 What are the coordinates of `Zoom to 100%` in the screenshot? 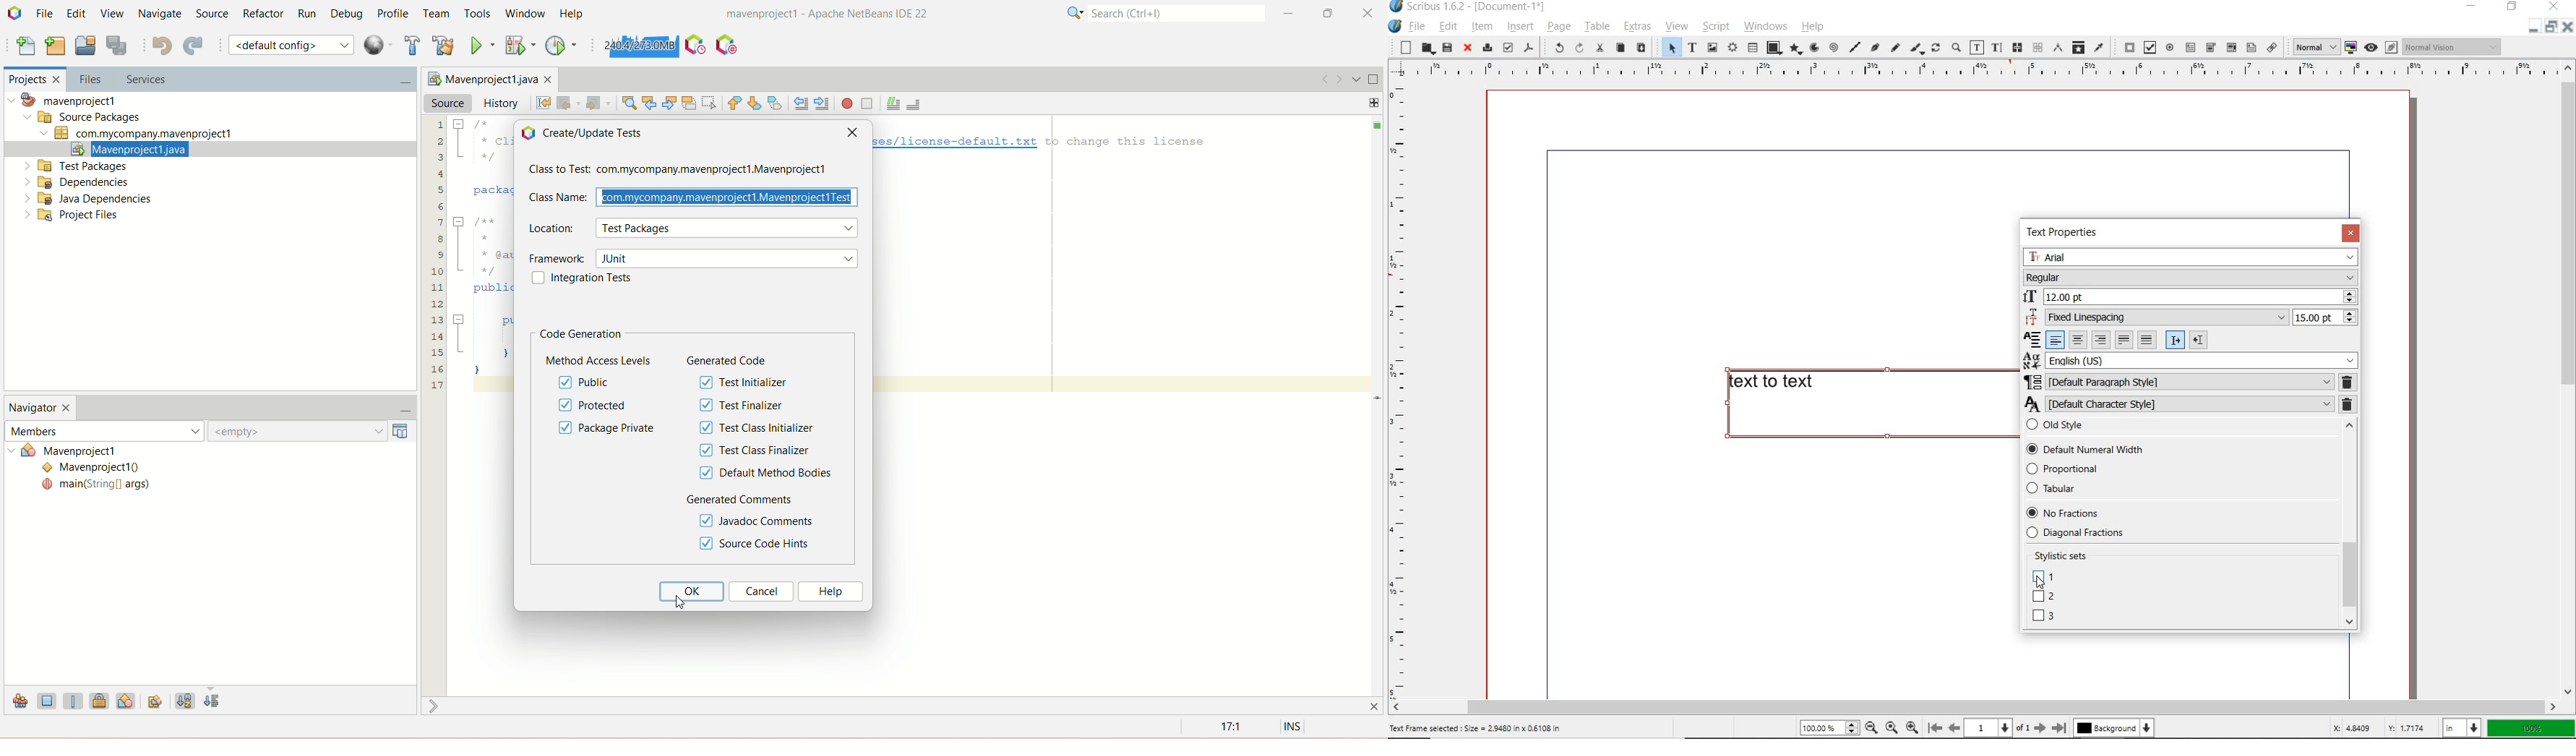 It's located at (1890, 727).